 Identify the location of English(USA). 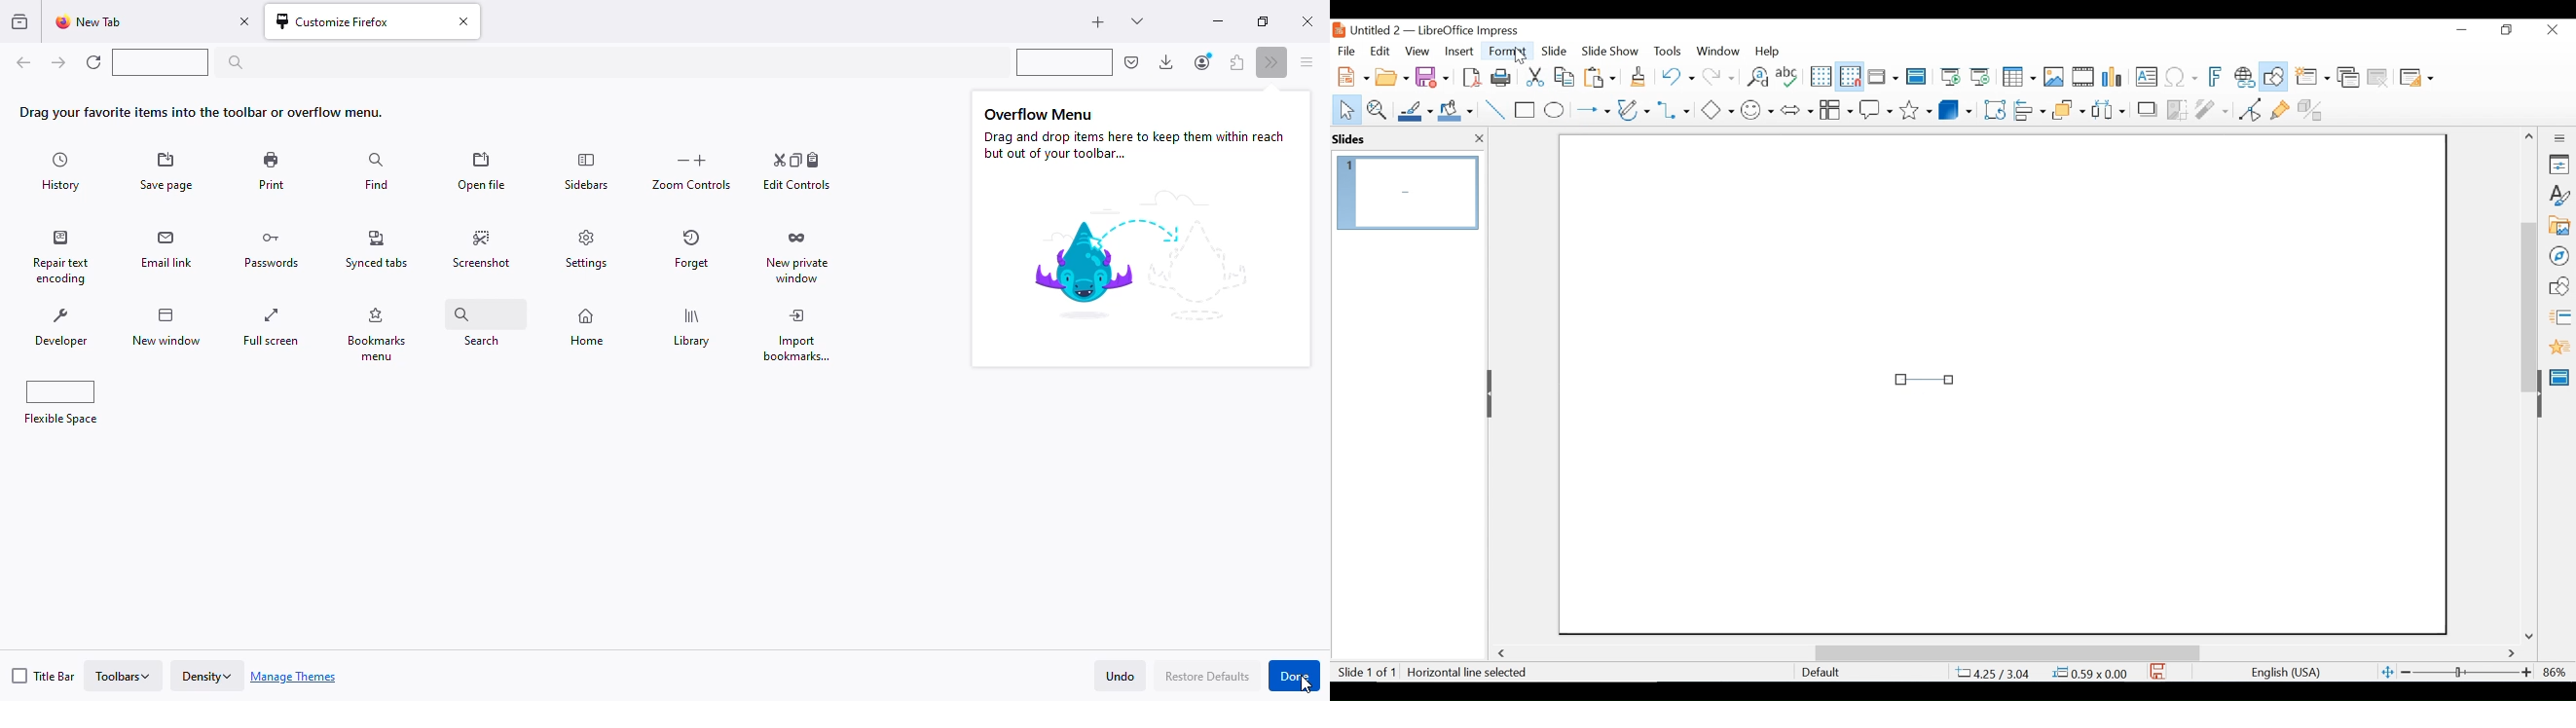
(2279, 672).